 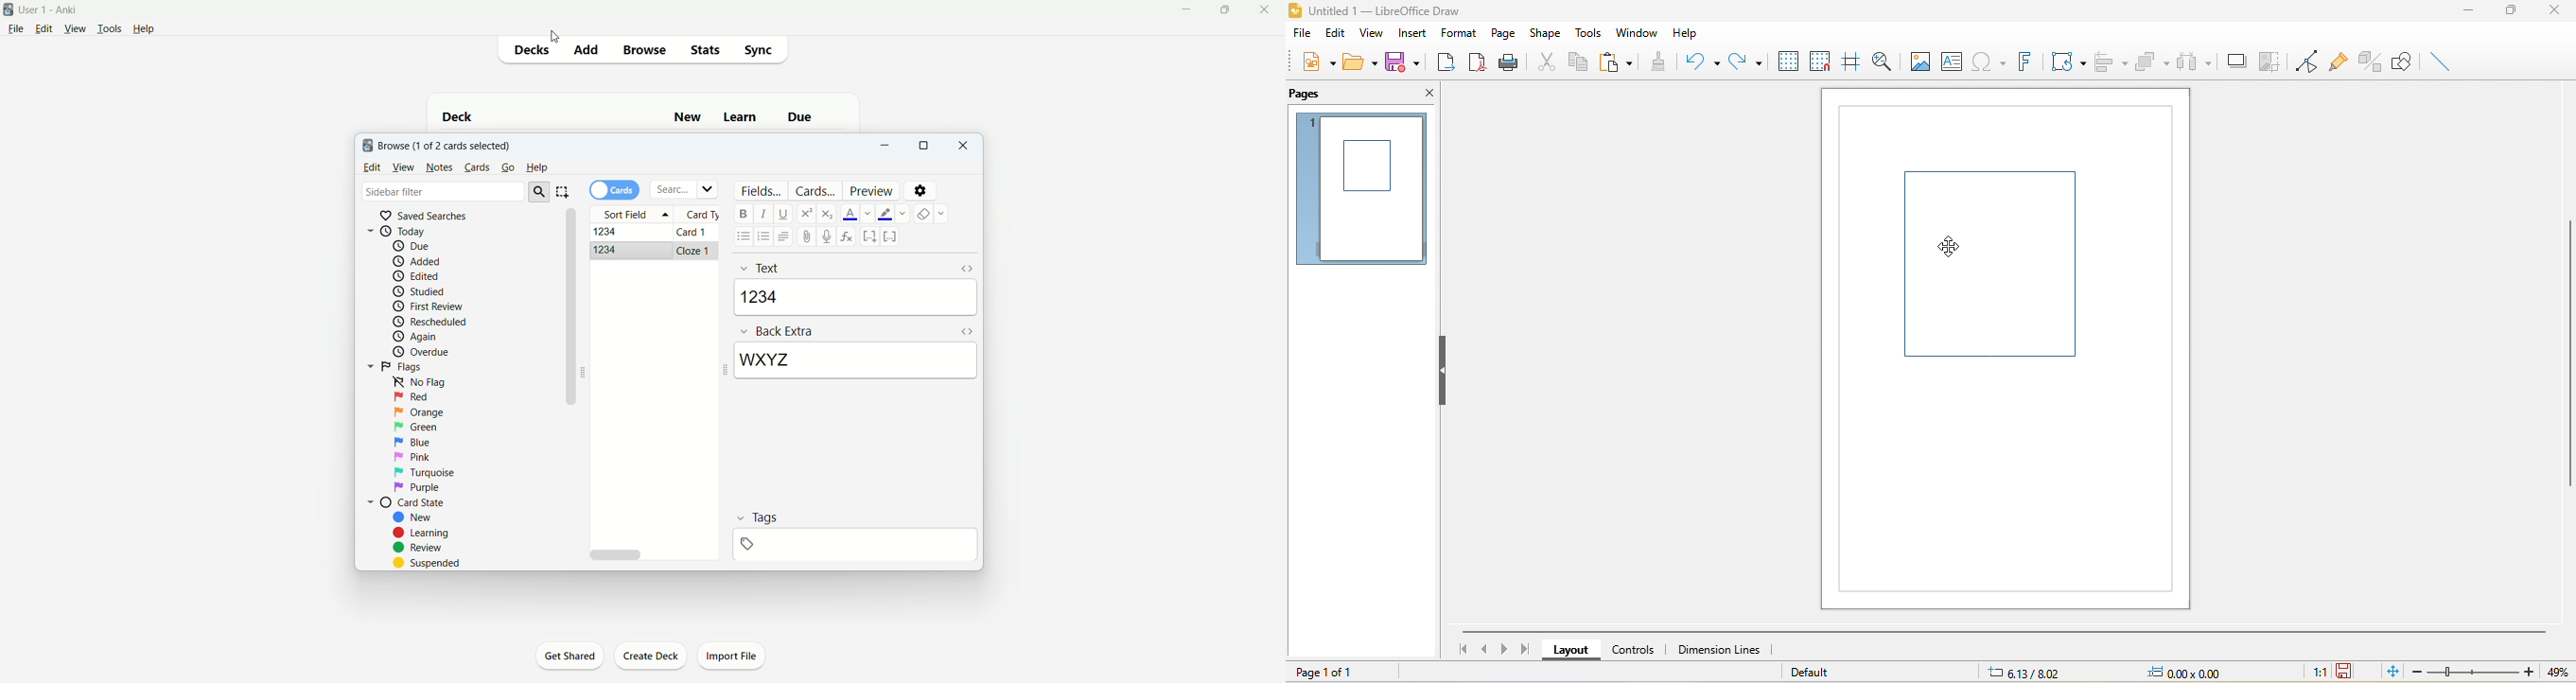 I want to click on turquoise, so click(x=423, y=473).